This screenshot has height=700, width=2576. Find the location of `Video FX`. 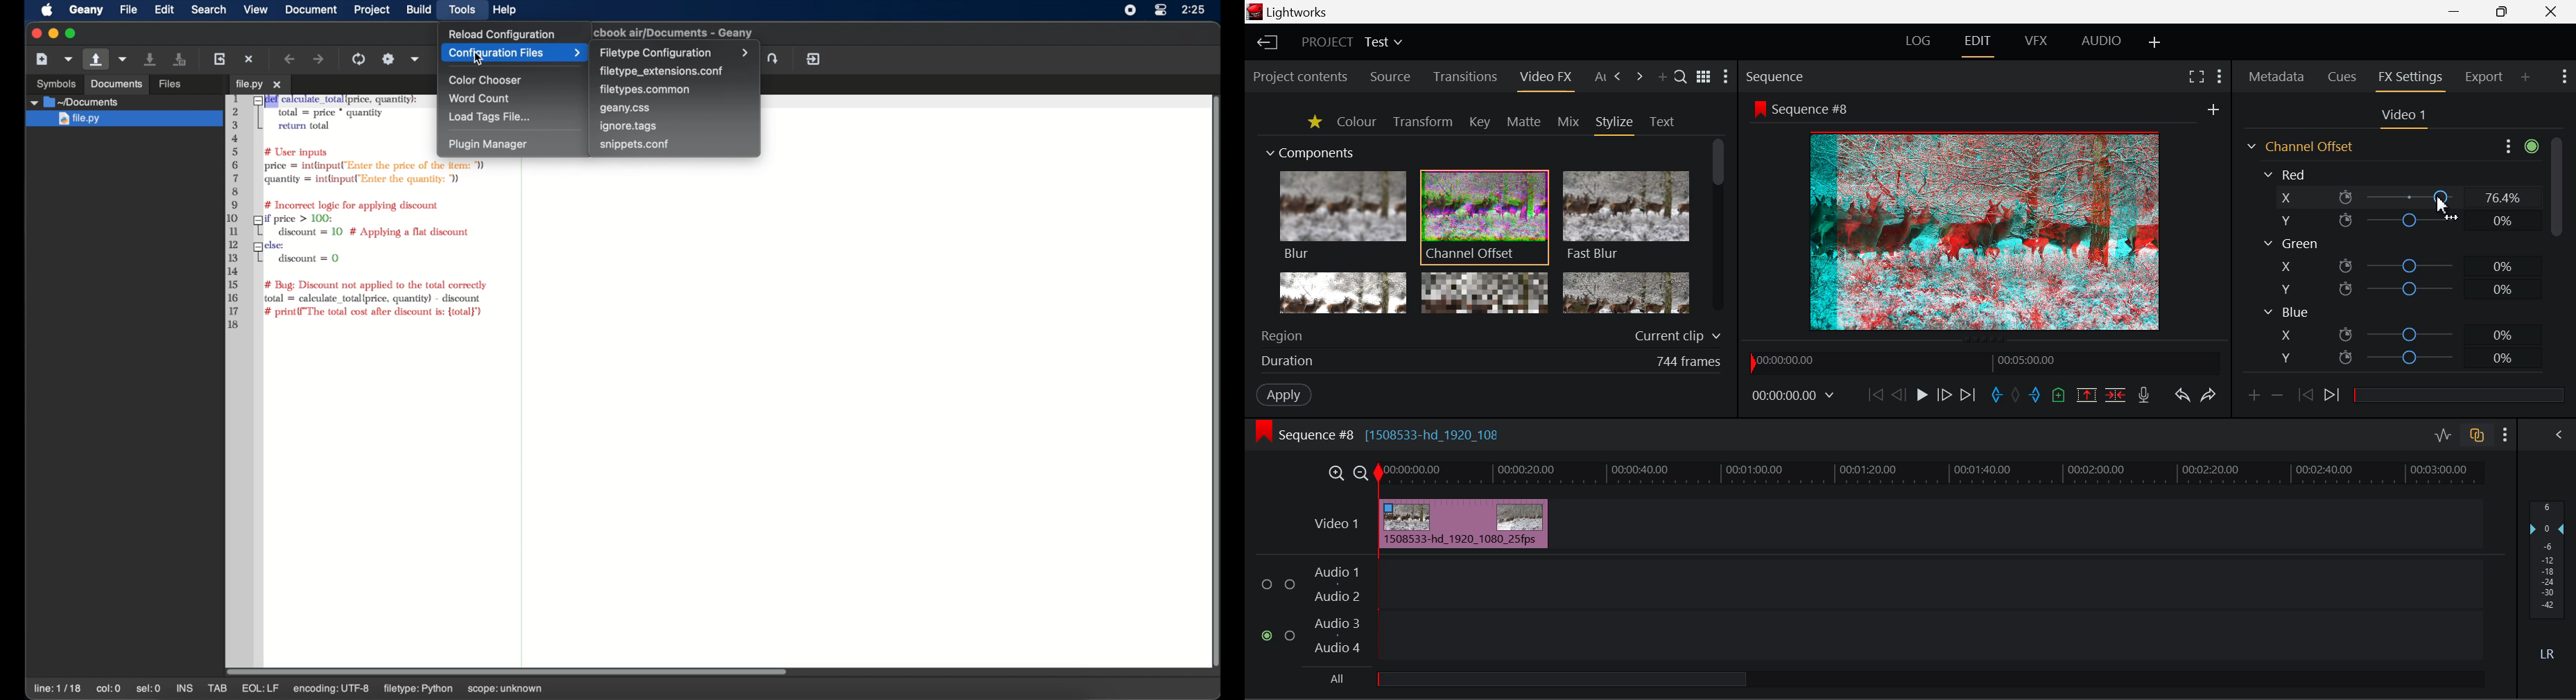

Video FX is located at coordinates (1545, 80).